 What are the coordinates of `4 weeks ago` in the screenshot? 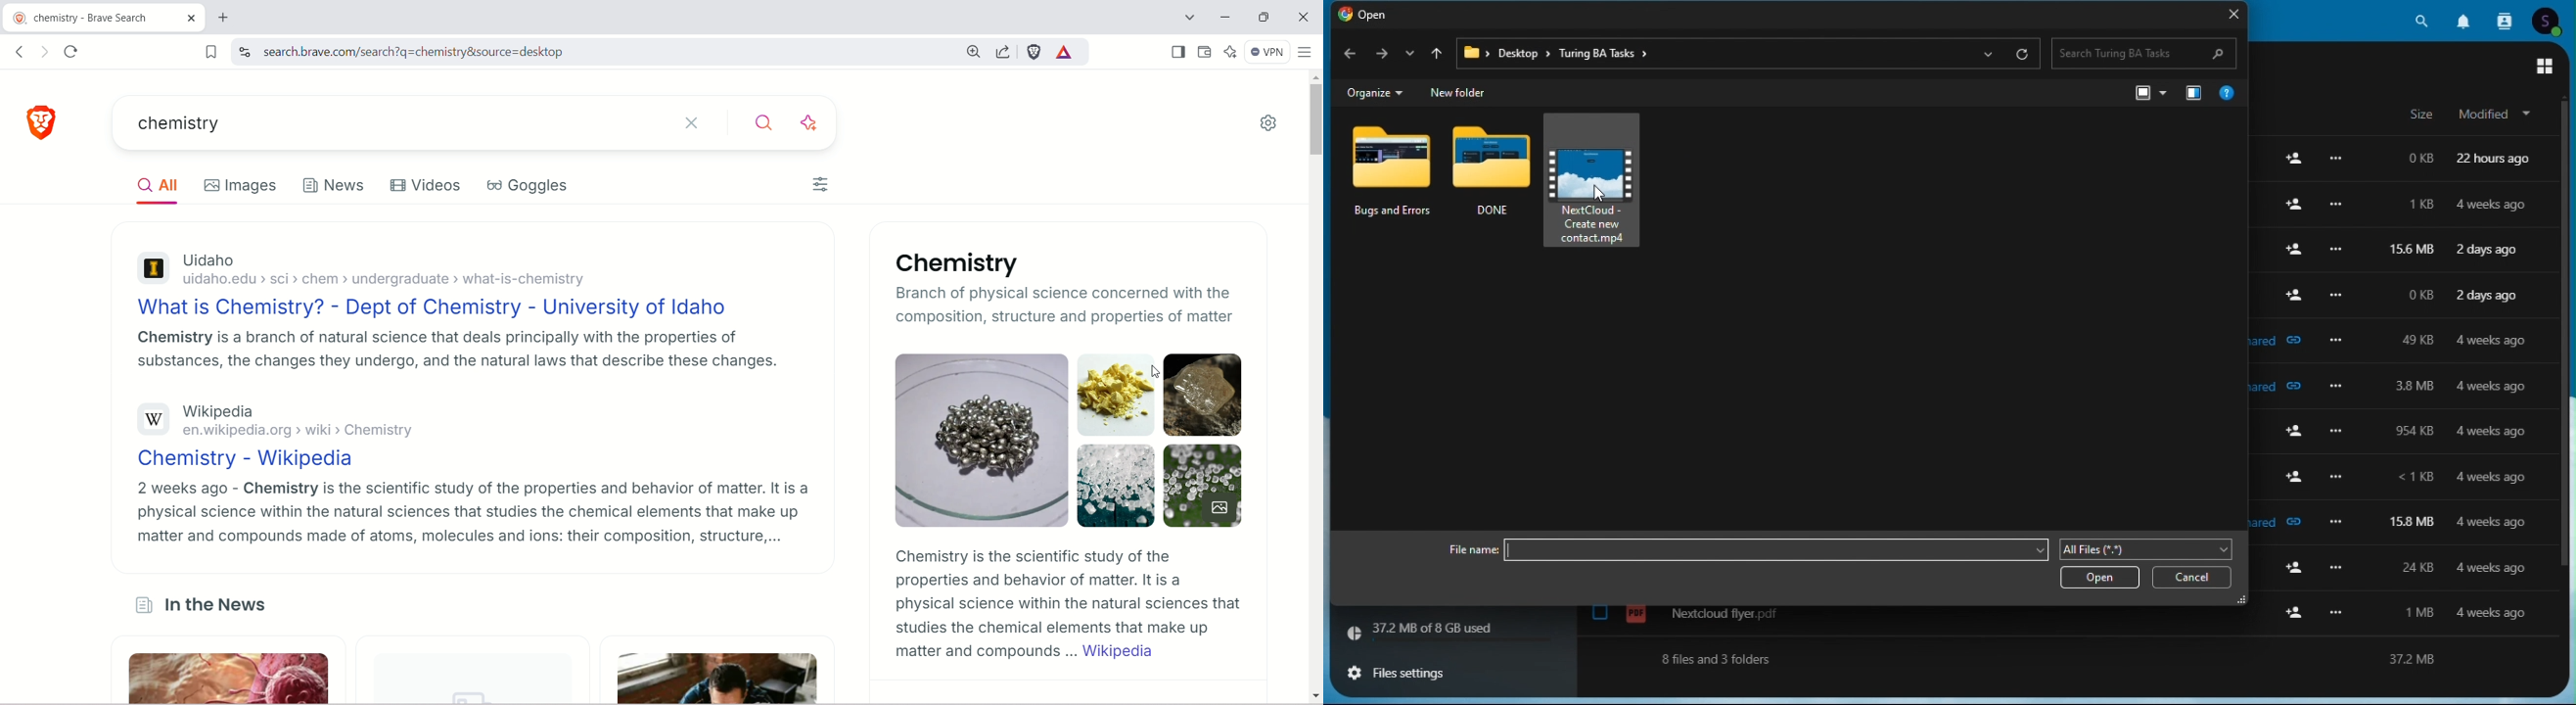 It's located at (2494, 525).